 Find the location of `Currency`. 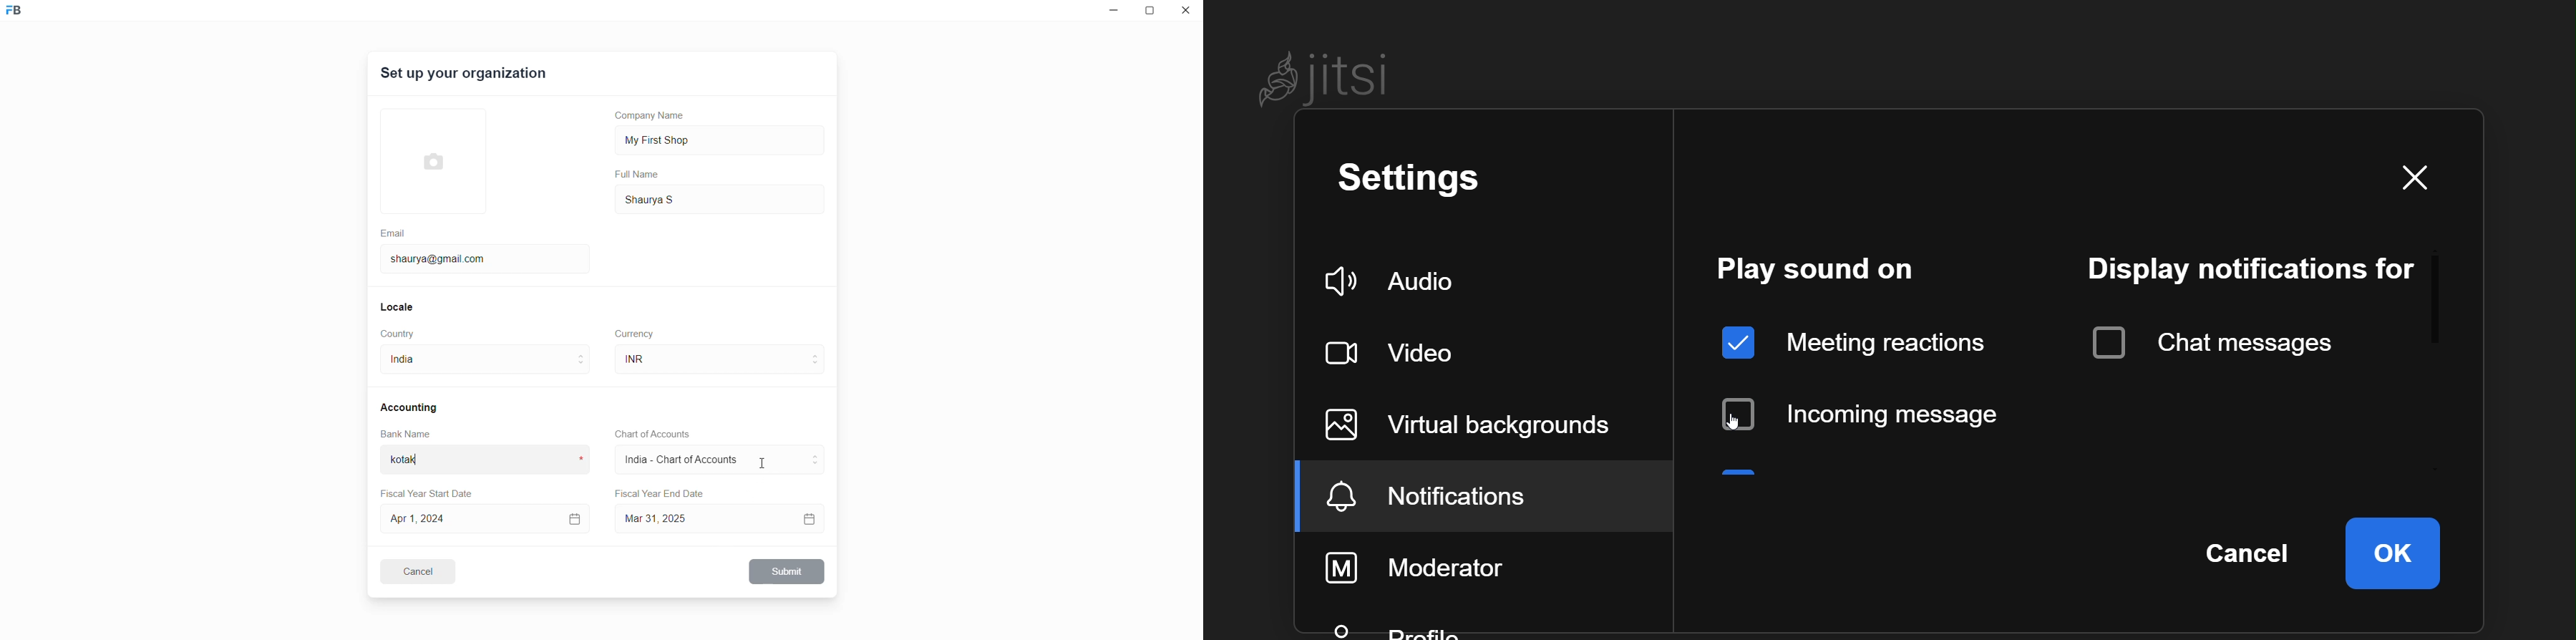

Currency is located at coordinates (636, 333).